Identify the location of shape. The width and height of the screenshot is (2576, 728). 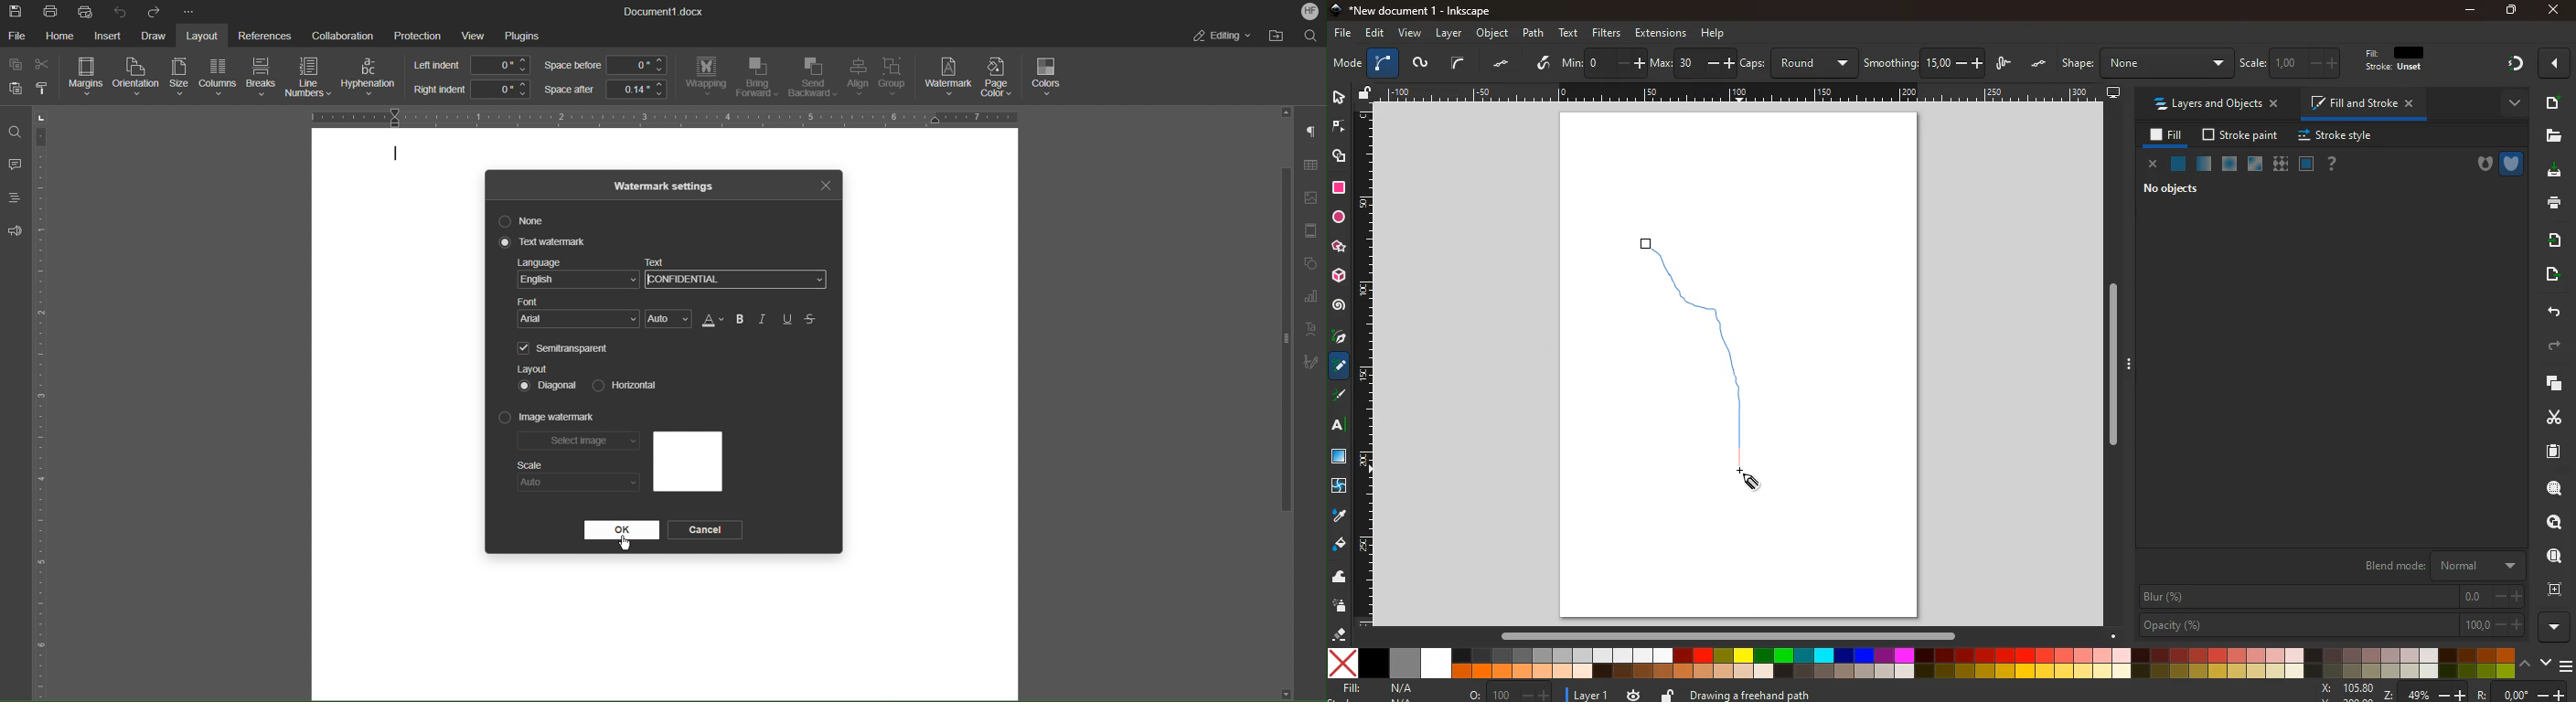
(1341, 155).